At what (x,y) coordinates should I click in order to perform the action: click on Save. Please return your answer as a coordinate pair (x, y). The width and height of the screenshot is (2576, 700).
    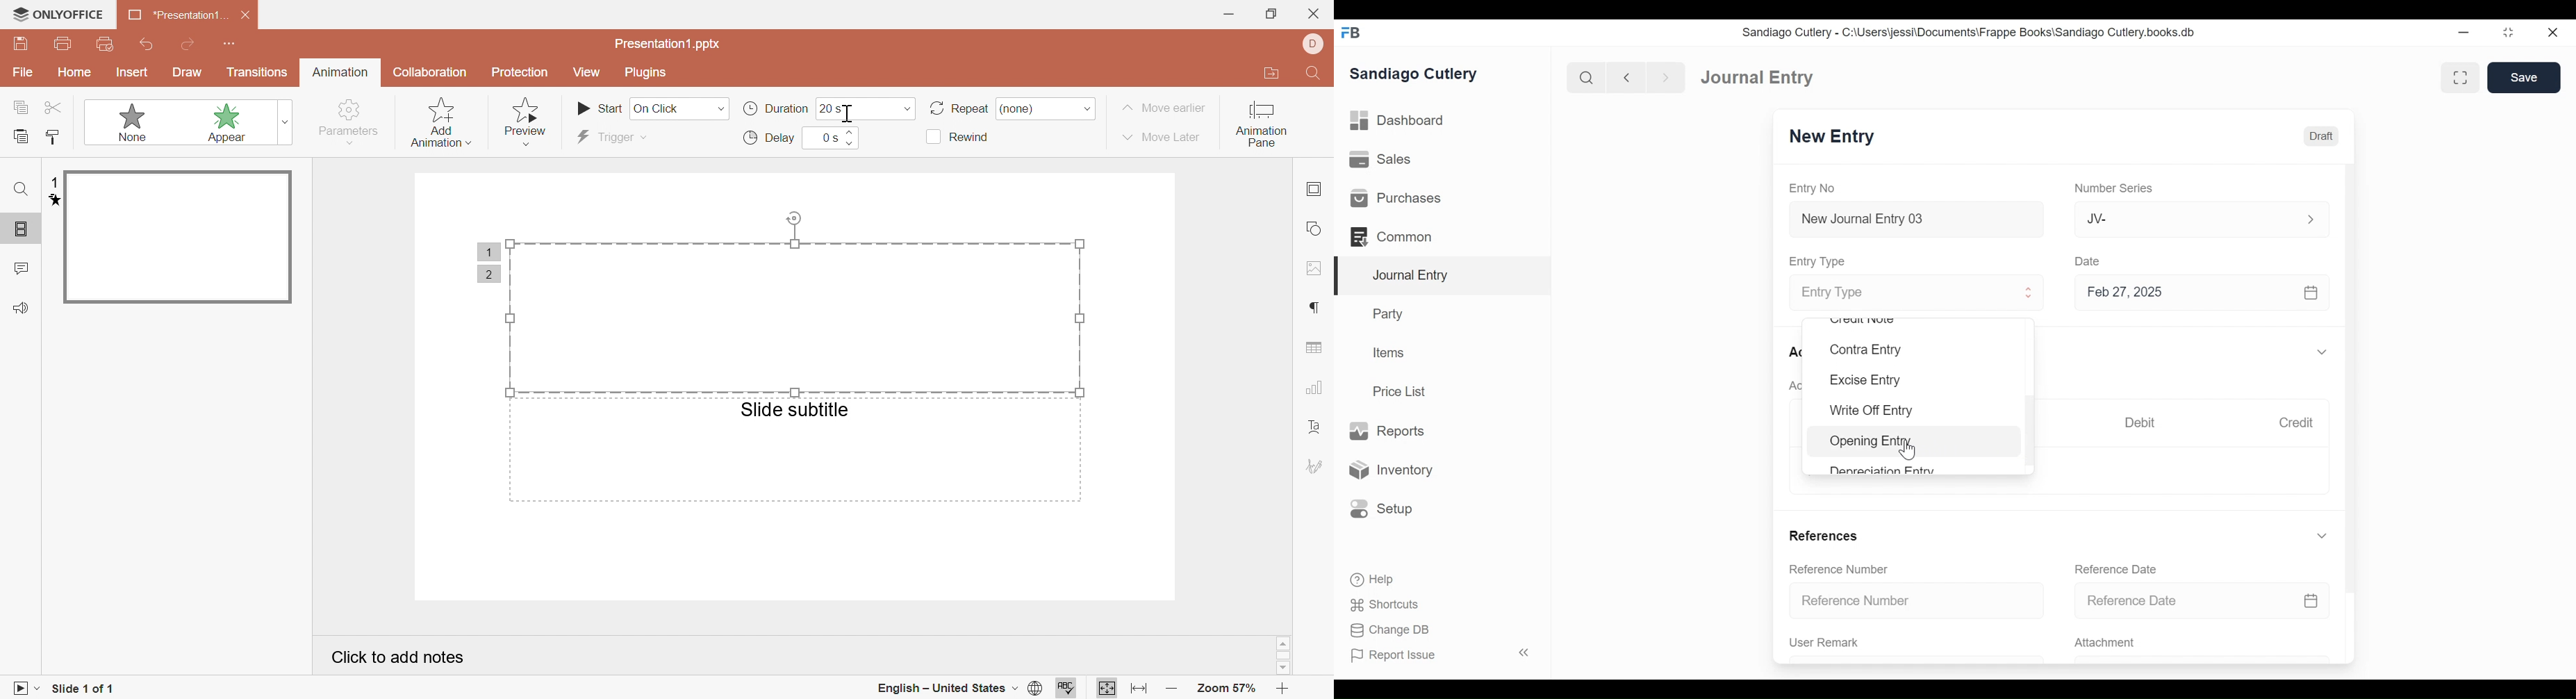
    Looking at the image, I should click on (2526, 78).